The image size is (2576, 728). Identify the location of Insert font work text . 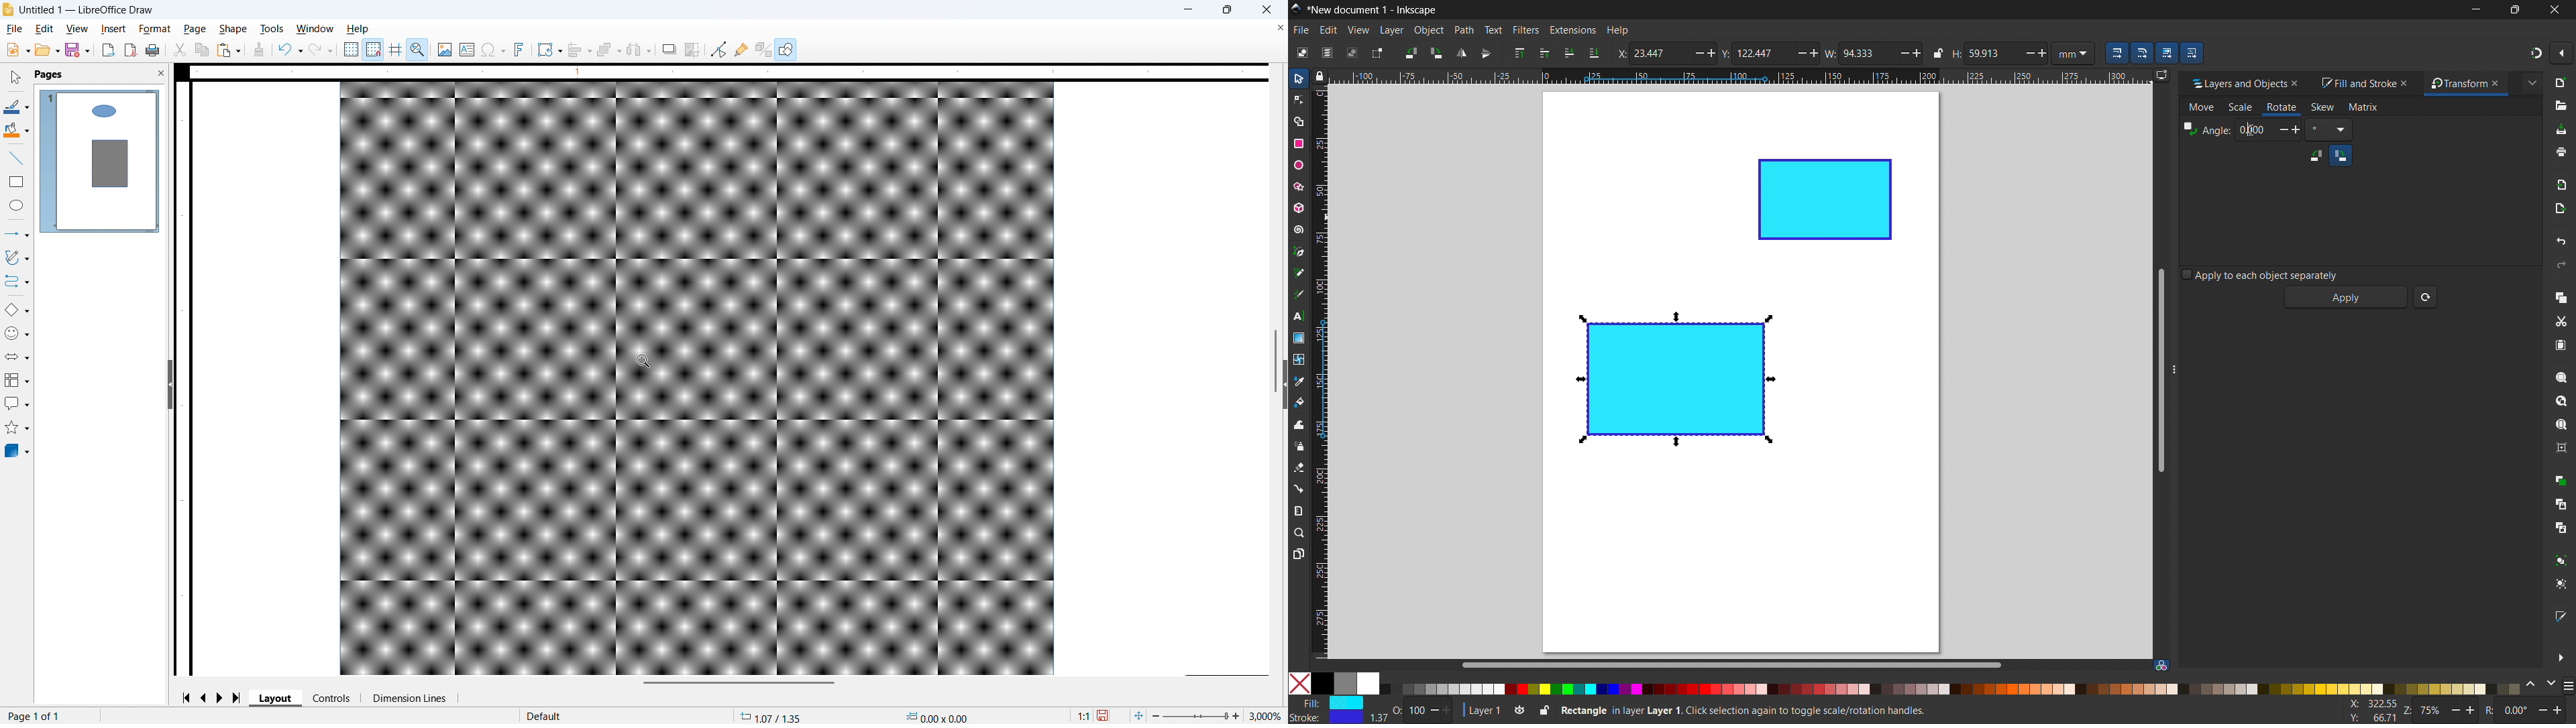
(520, 49).